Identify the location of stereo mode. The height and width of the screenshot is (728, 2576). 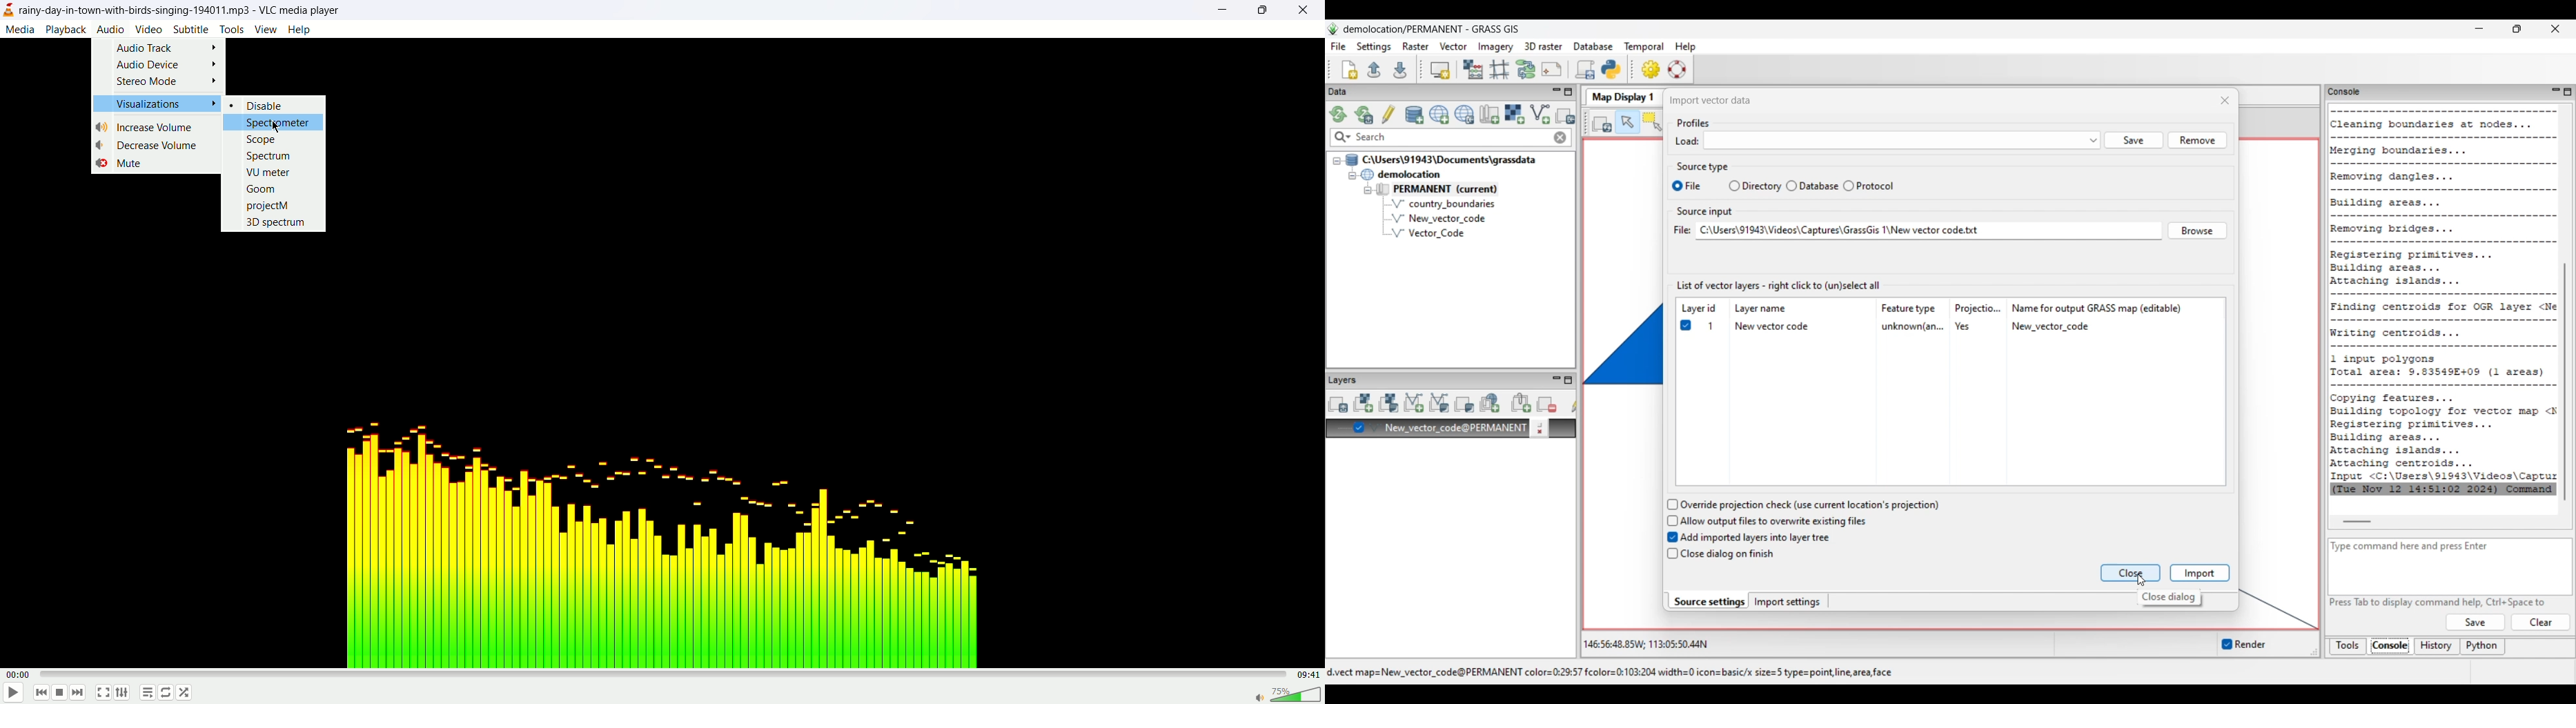
(163, 82).